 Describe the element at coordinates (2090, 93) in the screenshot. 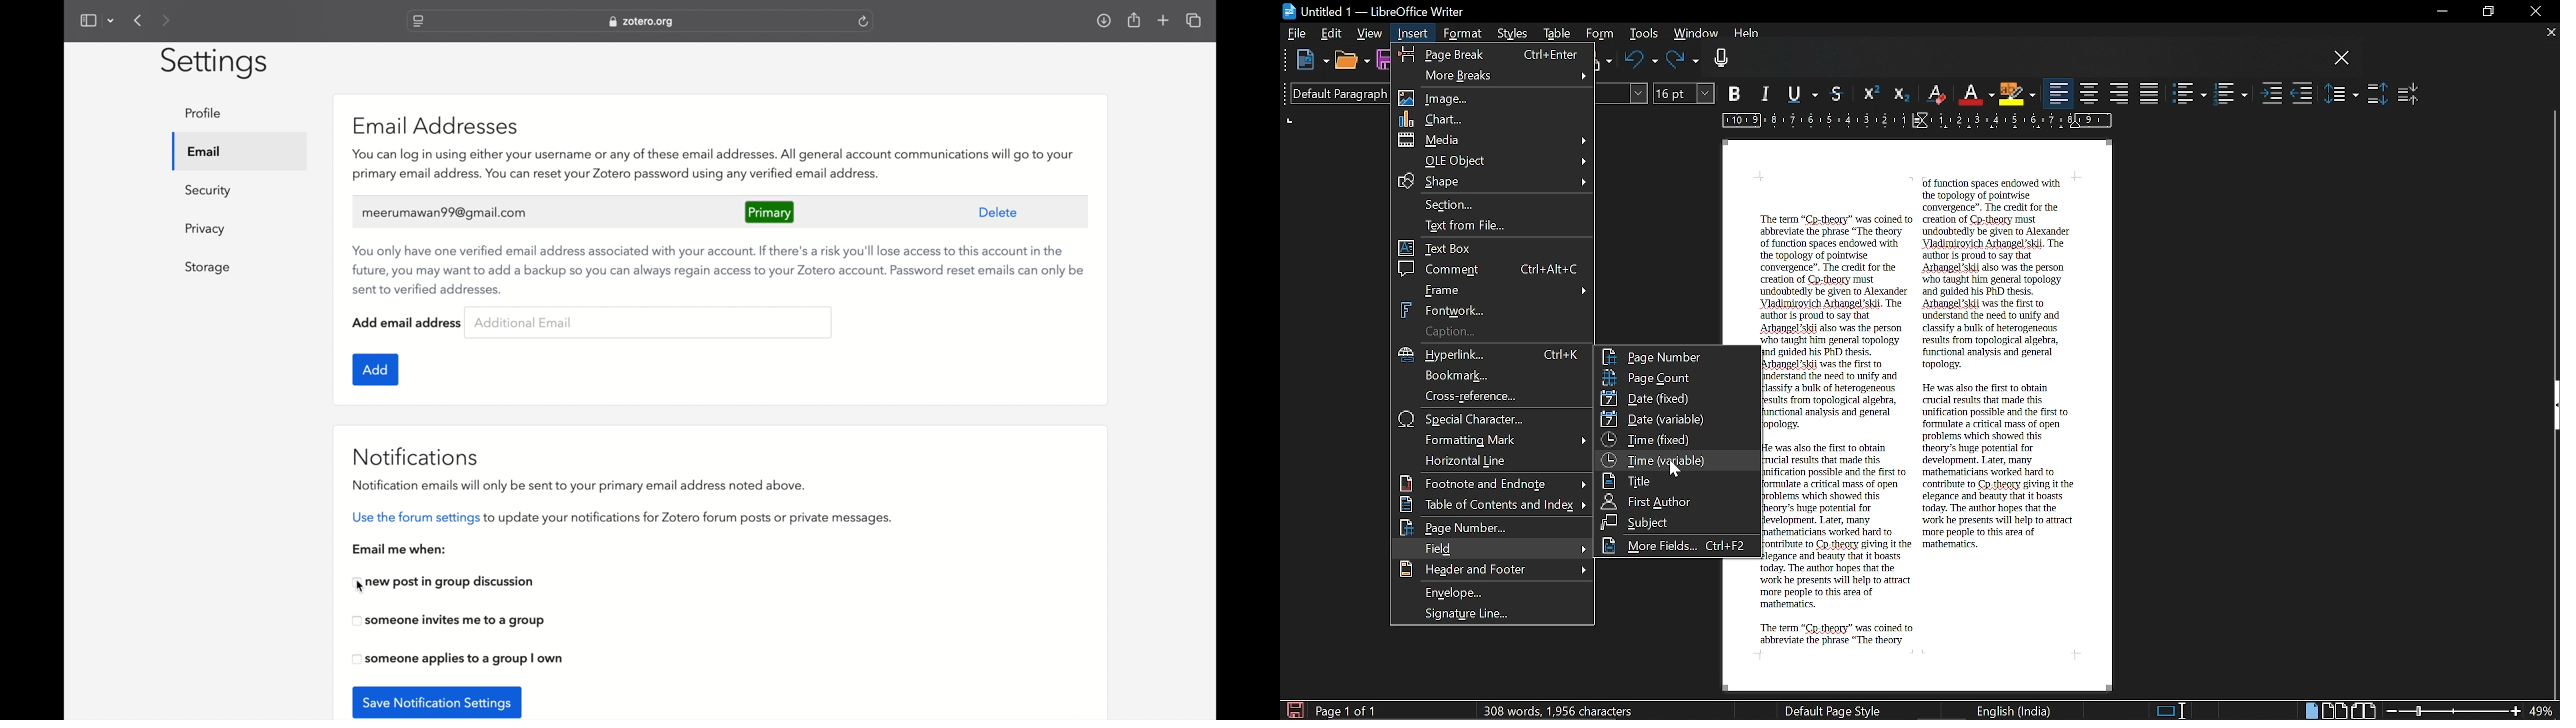

I see `Center` at that location.